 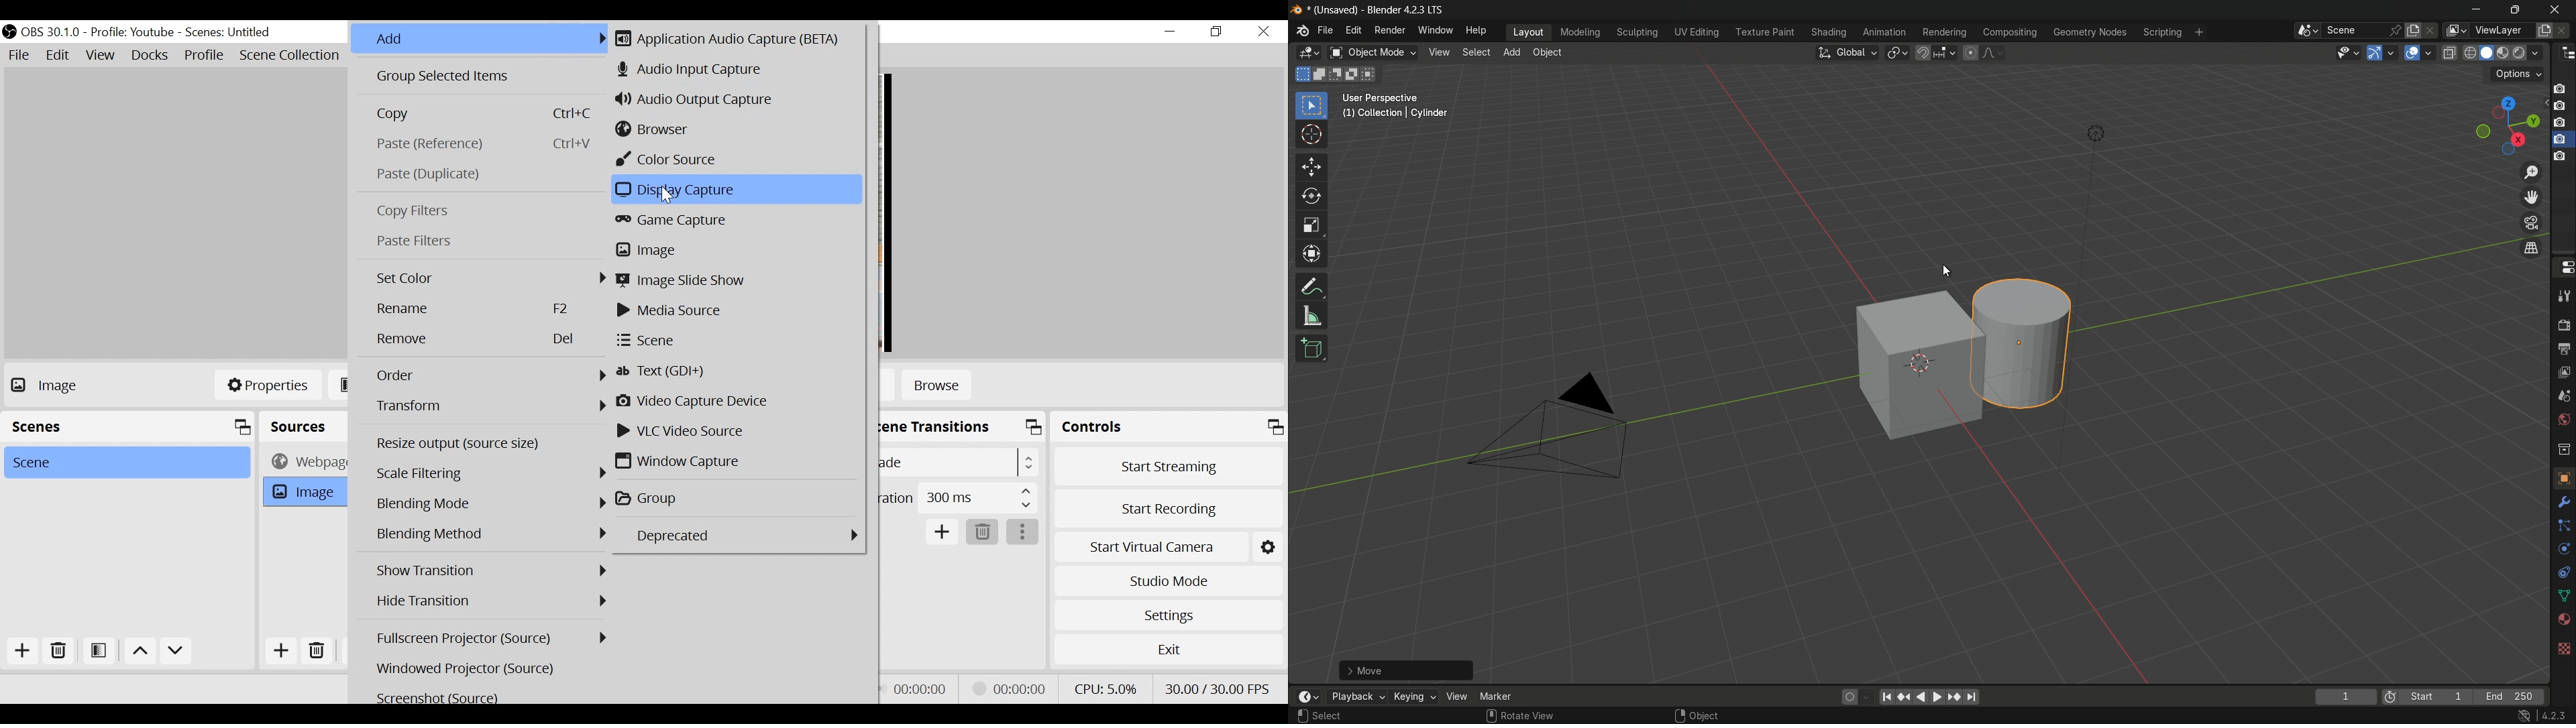 What do you see at coordinates (480, 40) in the screenshot?
I see `Add` at bounding box center [480, 40].